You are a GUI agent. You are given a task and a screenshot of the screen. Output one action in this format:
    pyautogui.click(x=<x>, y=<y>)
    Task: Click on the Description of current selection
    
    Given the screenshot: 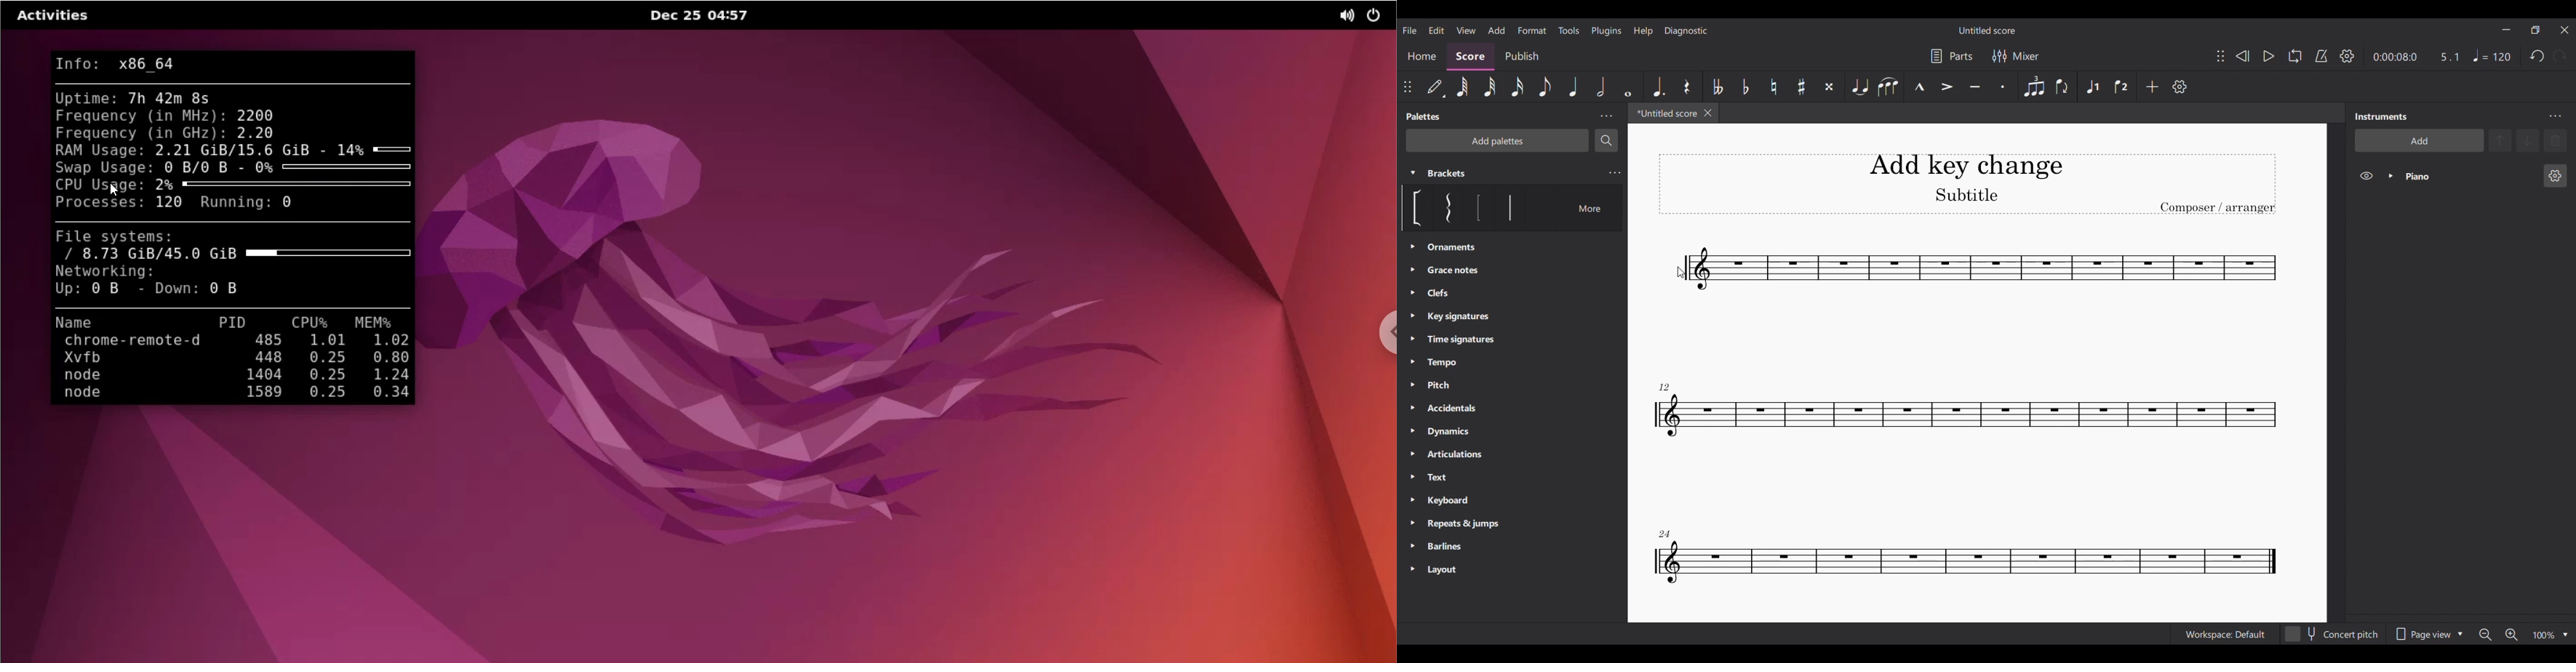 What is the action you would take?
    pyautogui.click(x=1510, y=249)
    